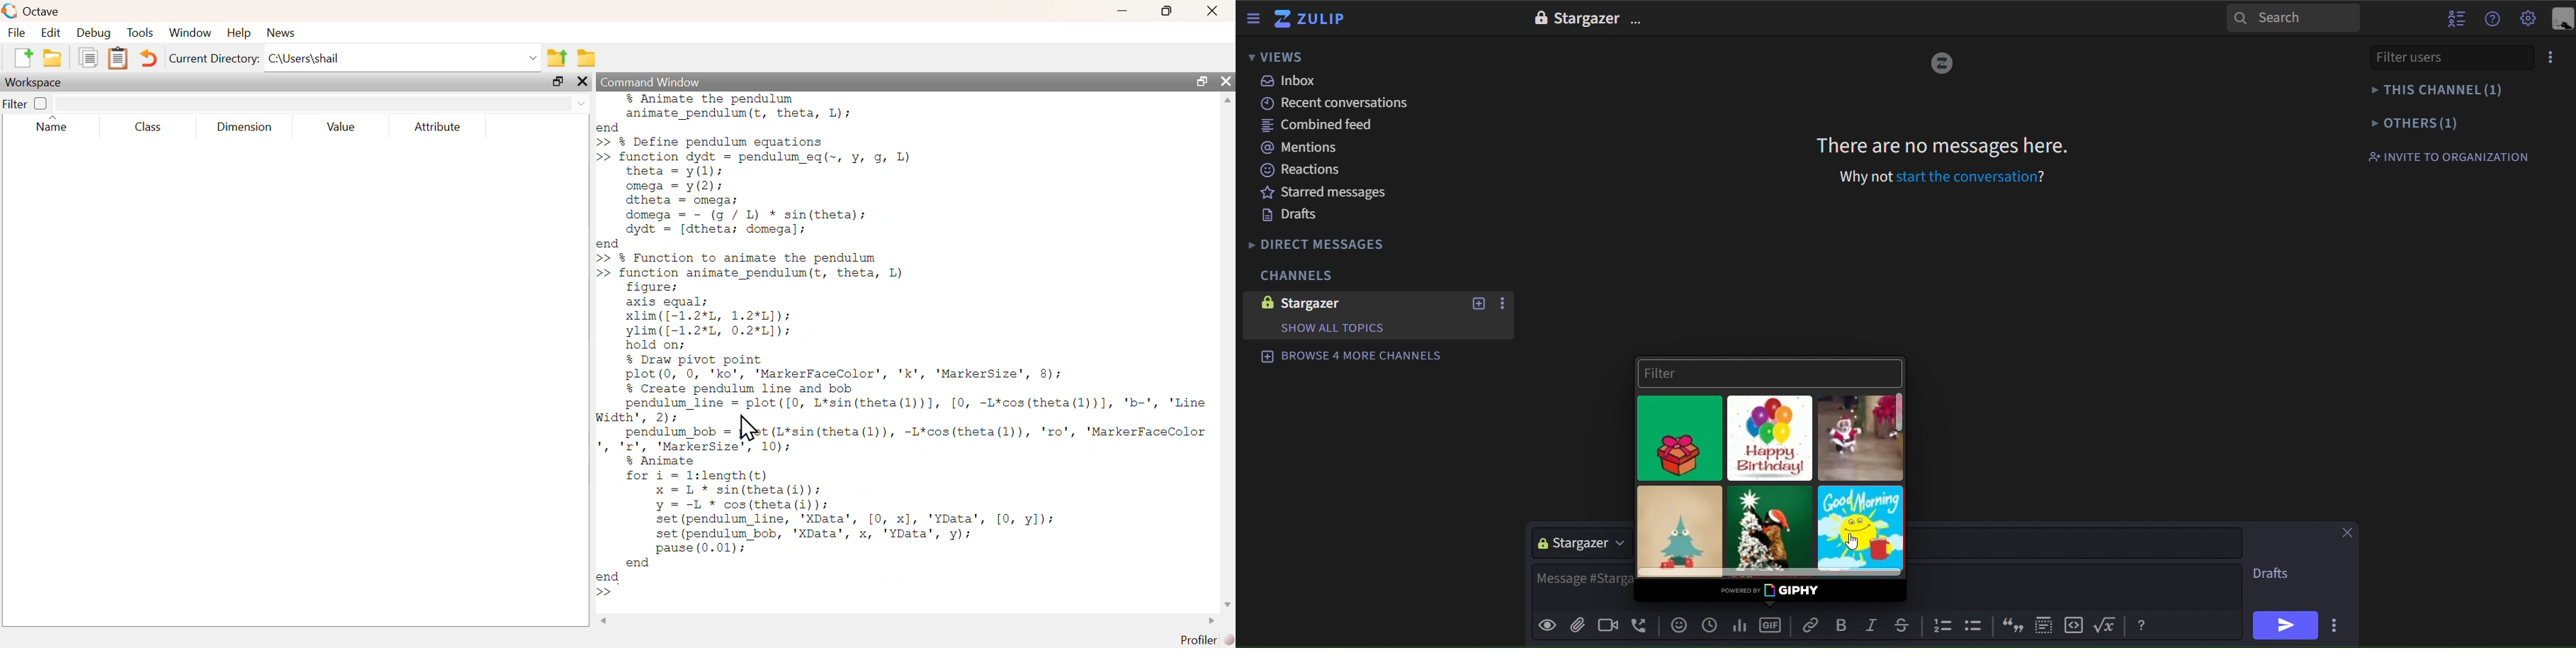 This screenshot has width=2576, height=672. What do you see at coordinates (1682, 438) in the screenshot?
I see `image` at bounding box center [1682, 438].